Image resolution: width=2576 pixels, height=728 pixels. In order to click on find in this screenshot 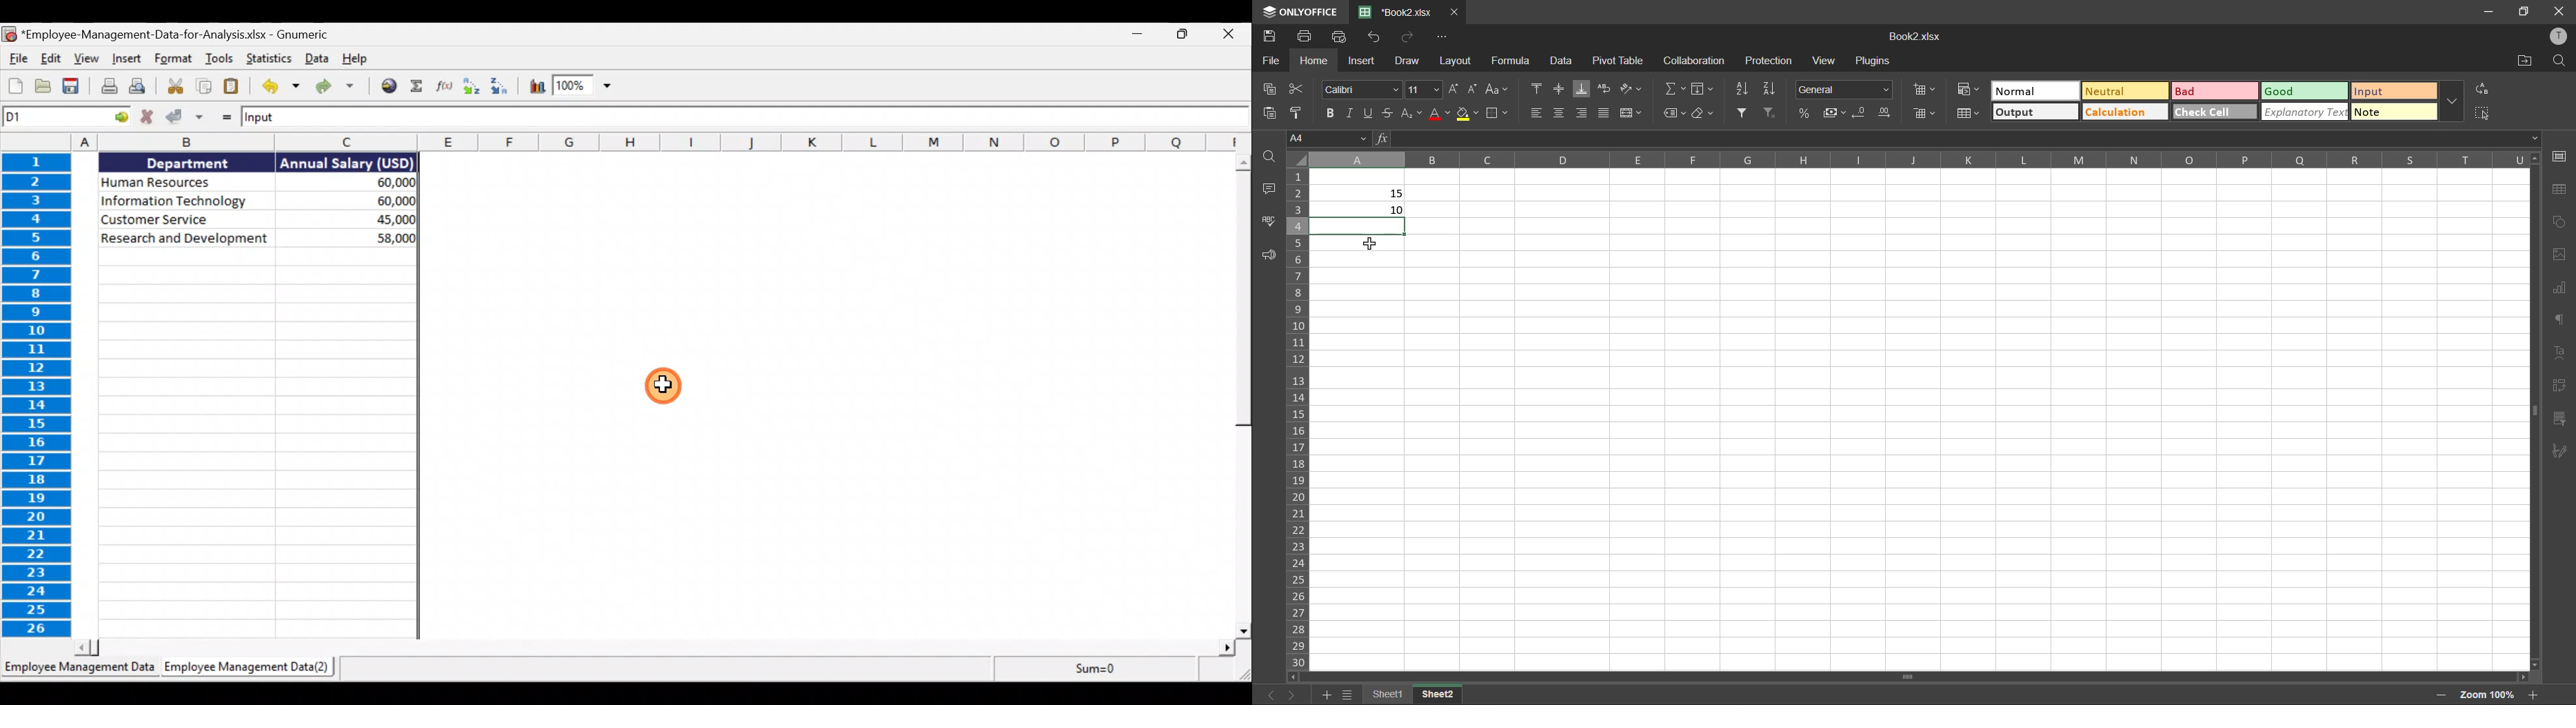, I will do `click(1271, 156)`.